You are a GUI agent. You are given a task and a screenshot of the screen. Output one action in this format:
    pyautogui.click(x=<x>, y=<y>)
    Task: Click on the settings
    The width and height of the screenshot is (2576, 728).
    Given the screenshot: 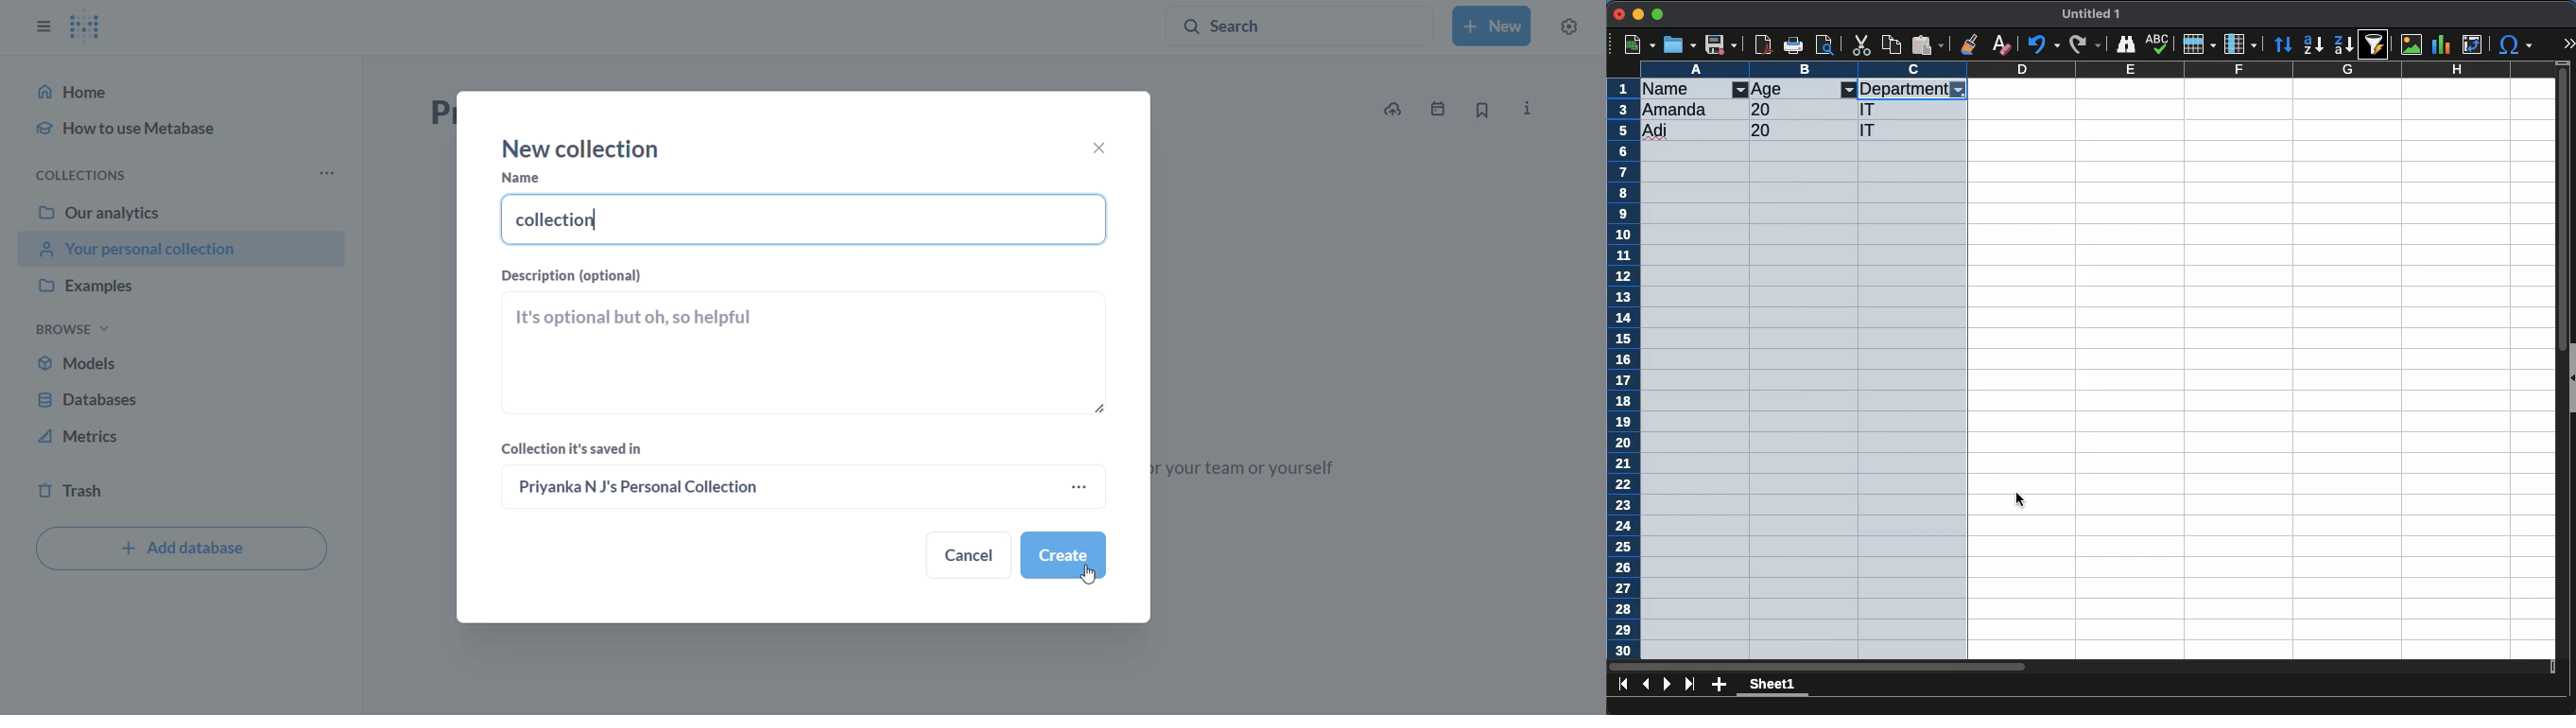 What is the action you would take?
    pyautogui.click(x=1579, y=23)
    